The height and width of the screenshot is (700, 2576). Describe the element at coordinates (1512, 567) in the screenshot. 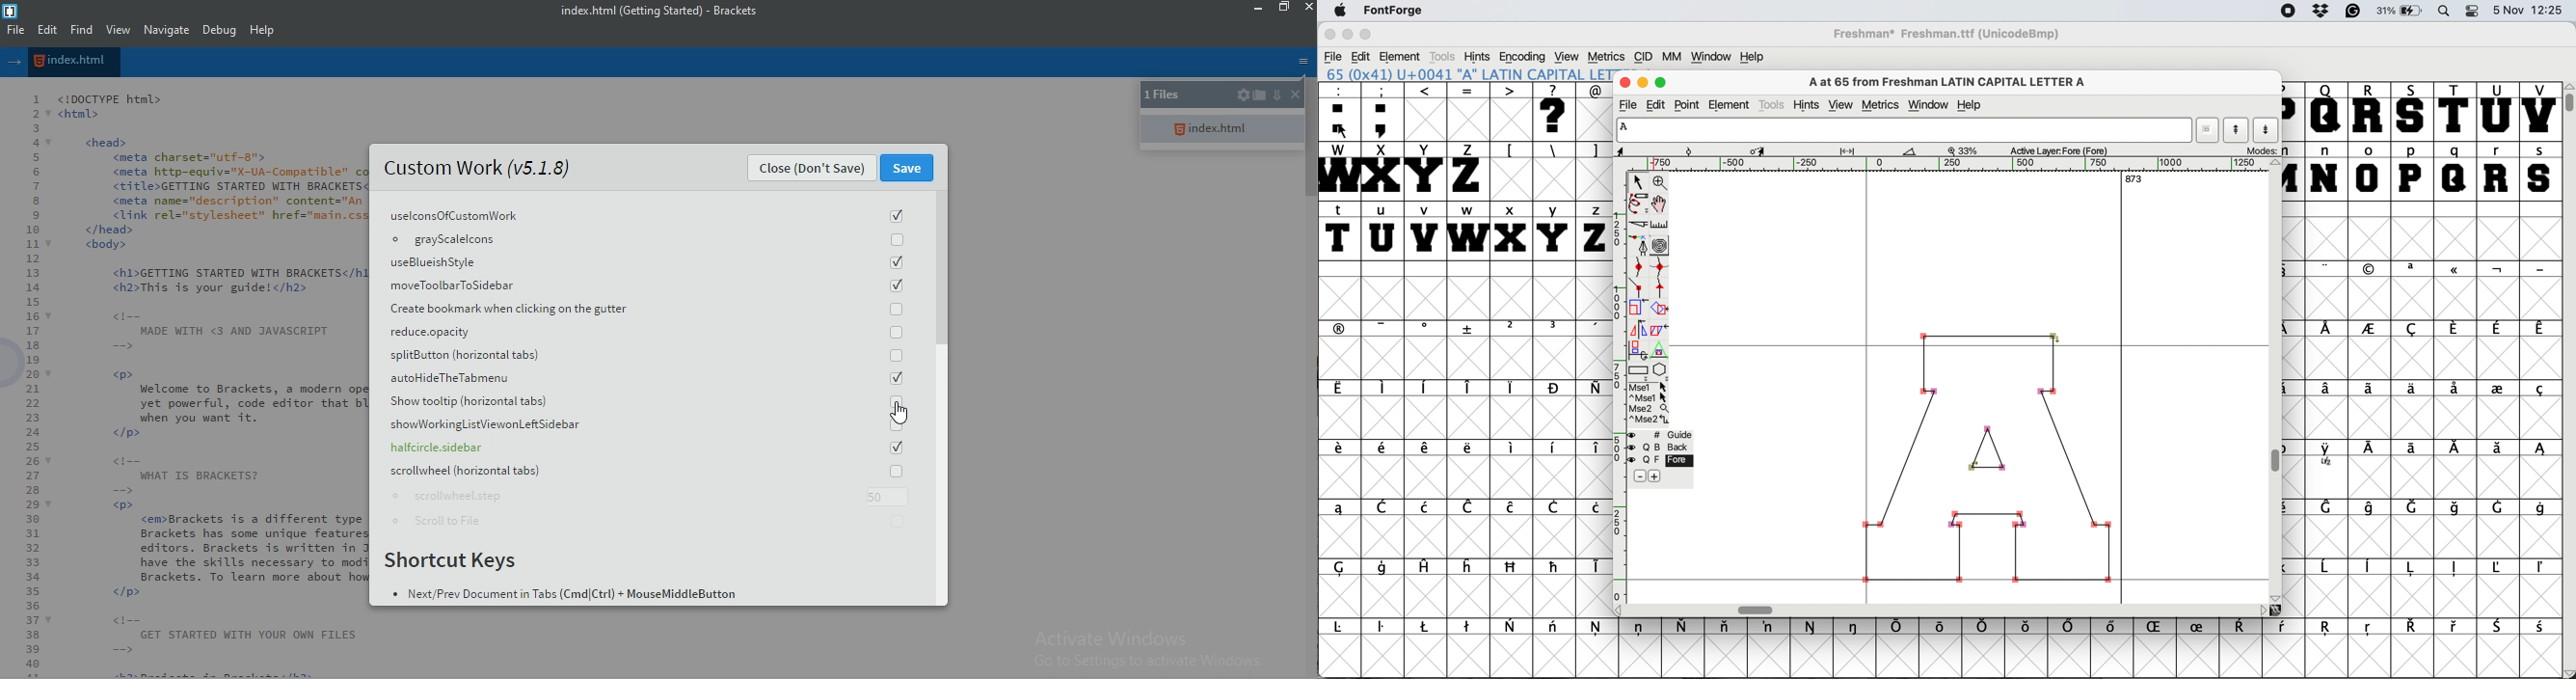

I see `symbol` at that location.